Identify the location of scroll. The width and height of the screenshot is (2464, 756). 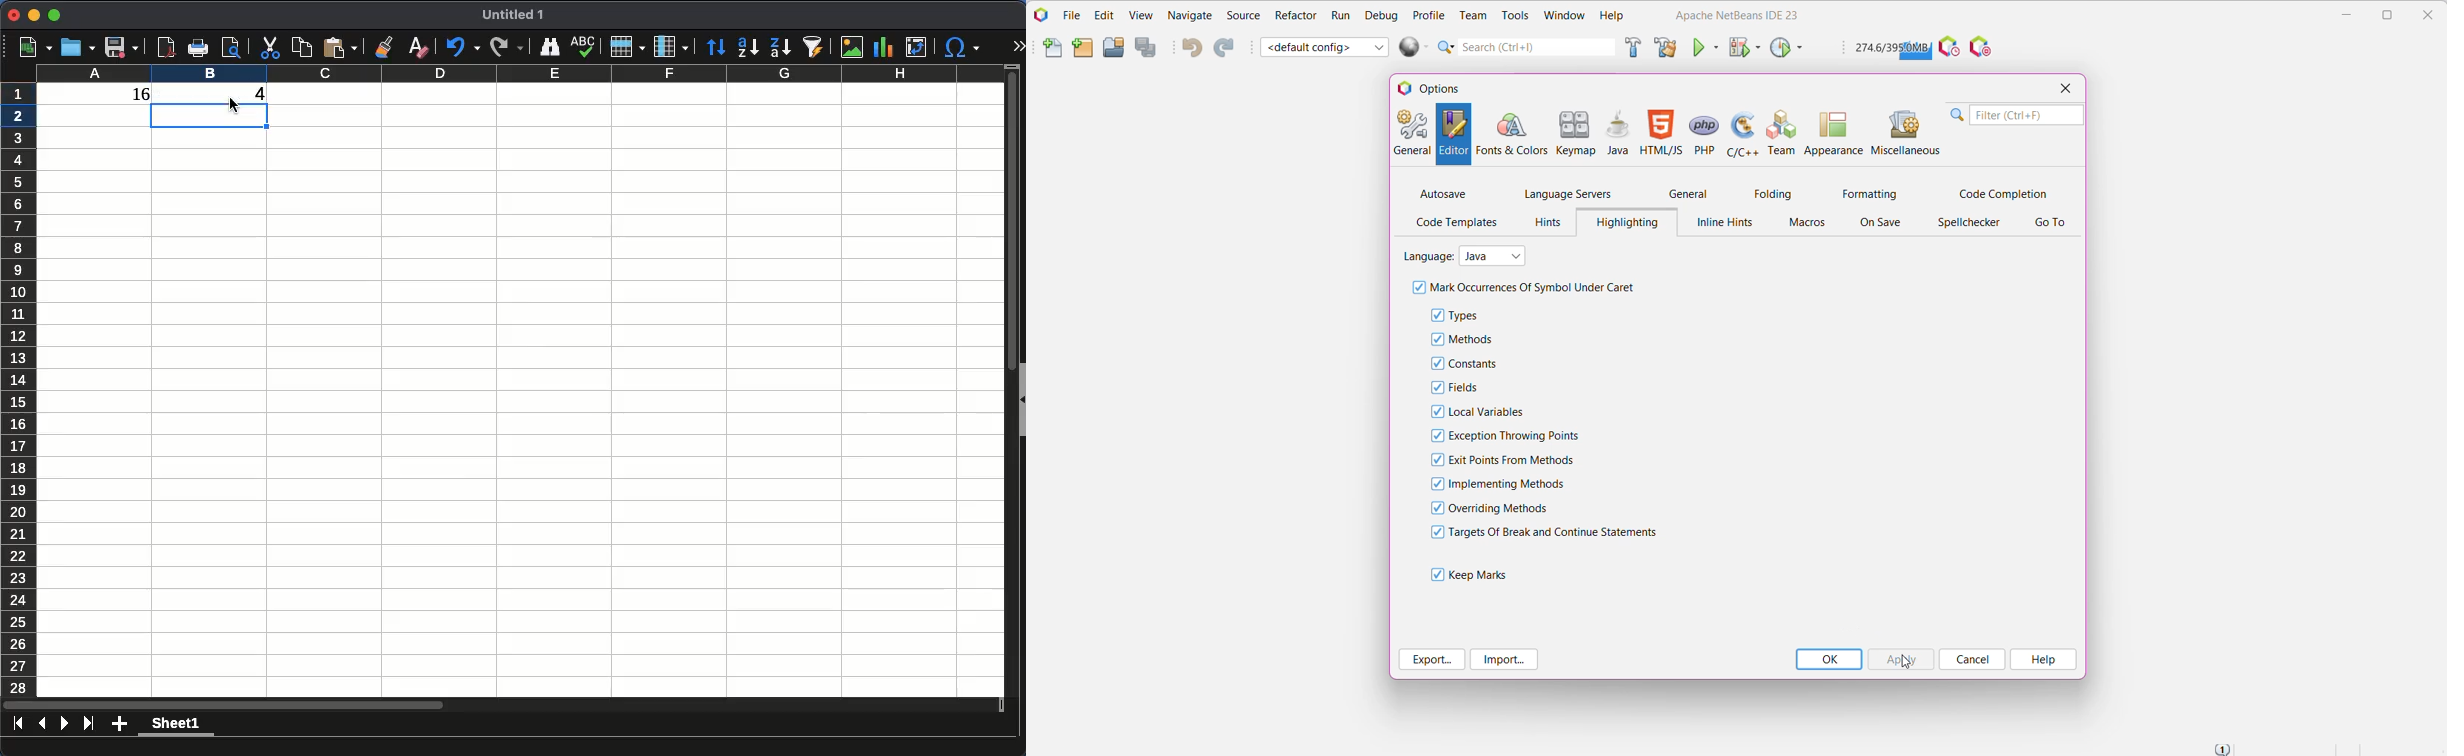
(1007, 381).